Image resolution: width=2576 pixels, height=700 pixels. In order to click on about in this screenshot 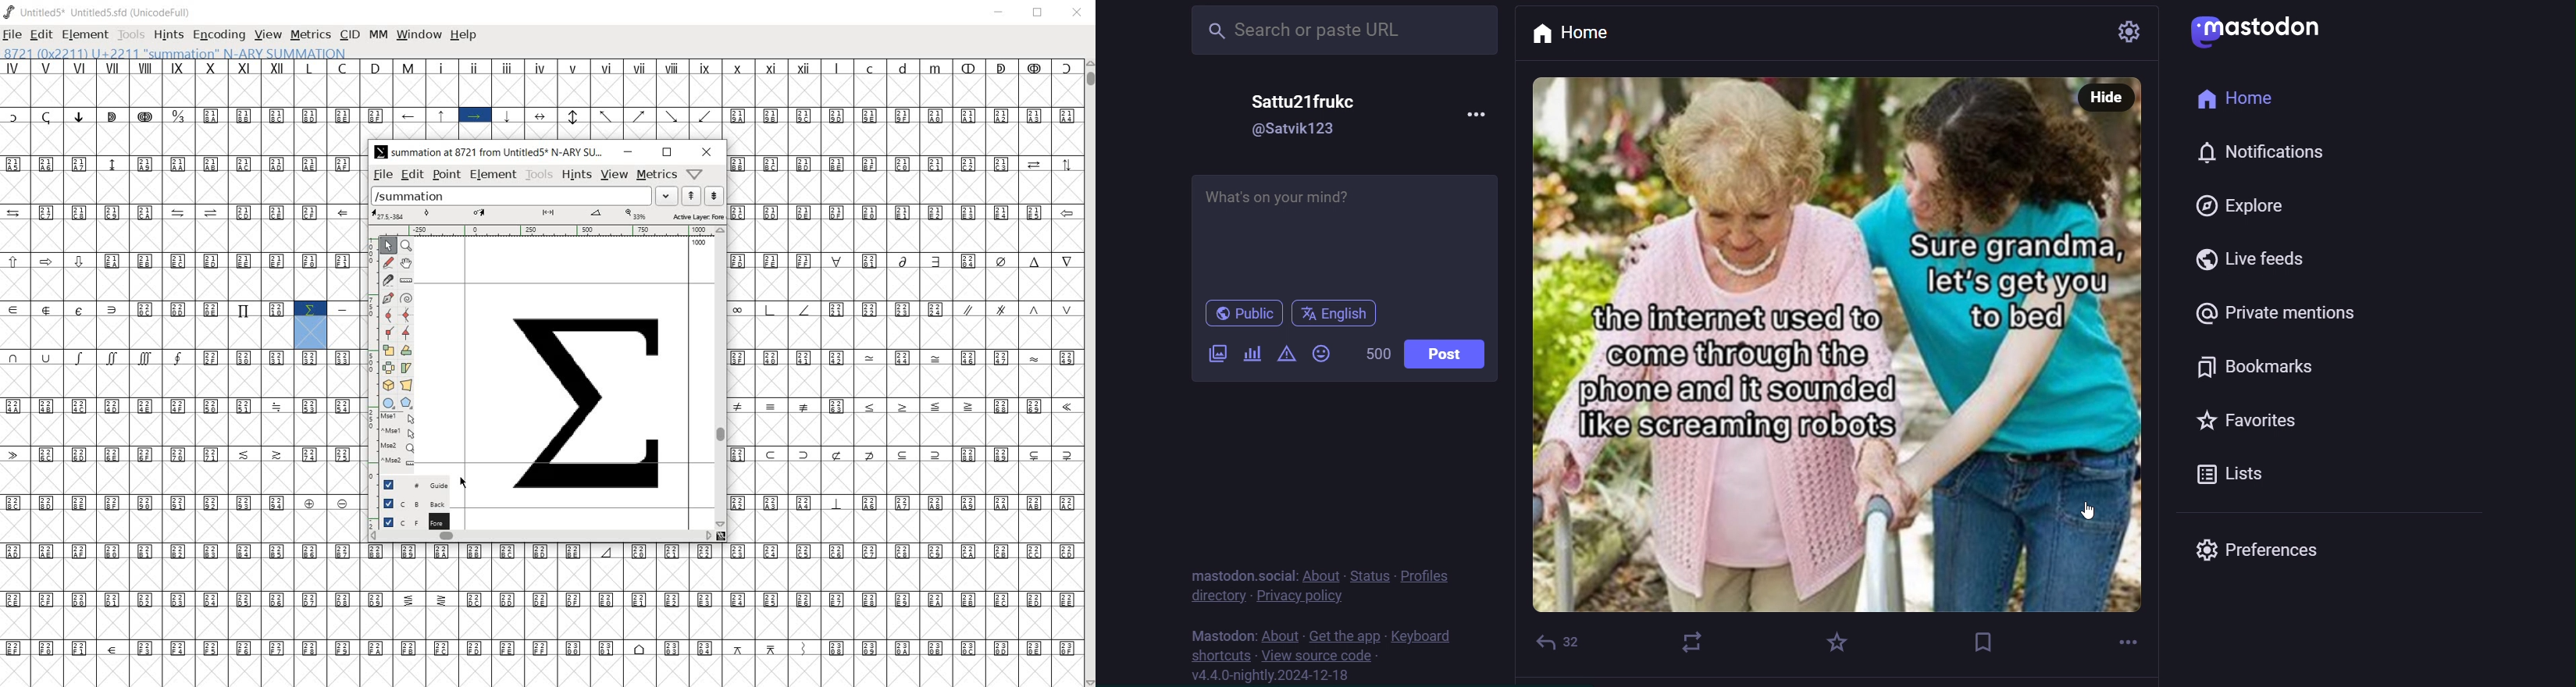, I will do `click(1281, 635)`.